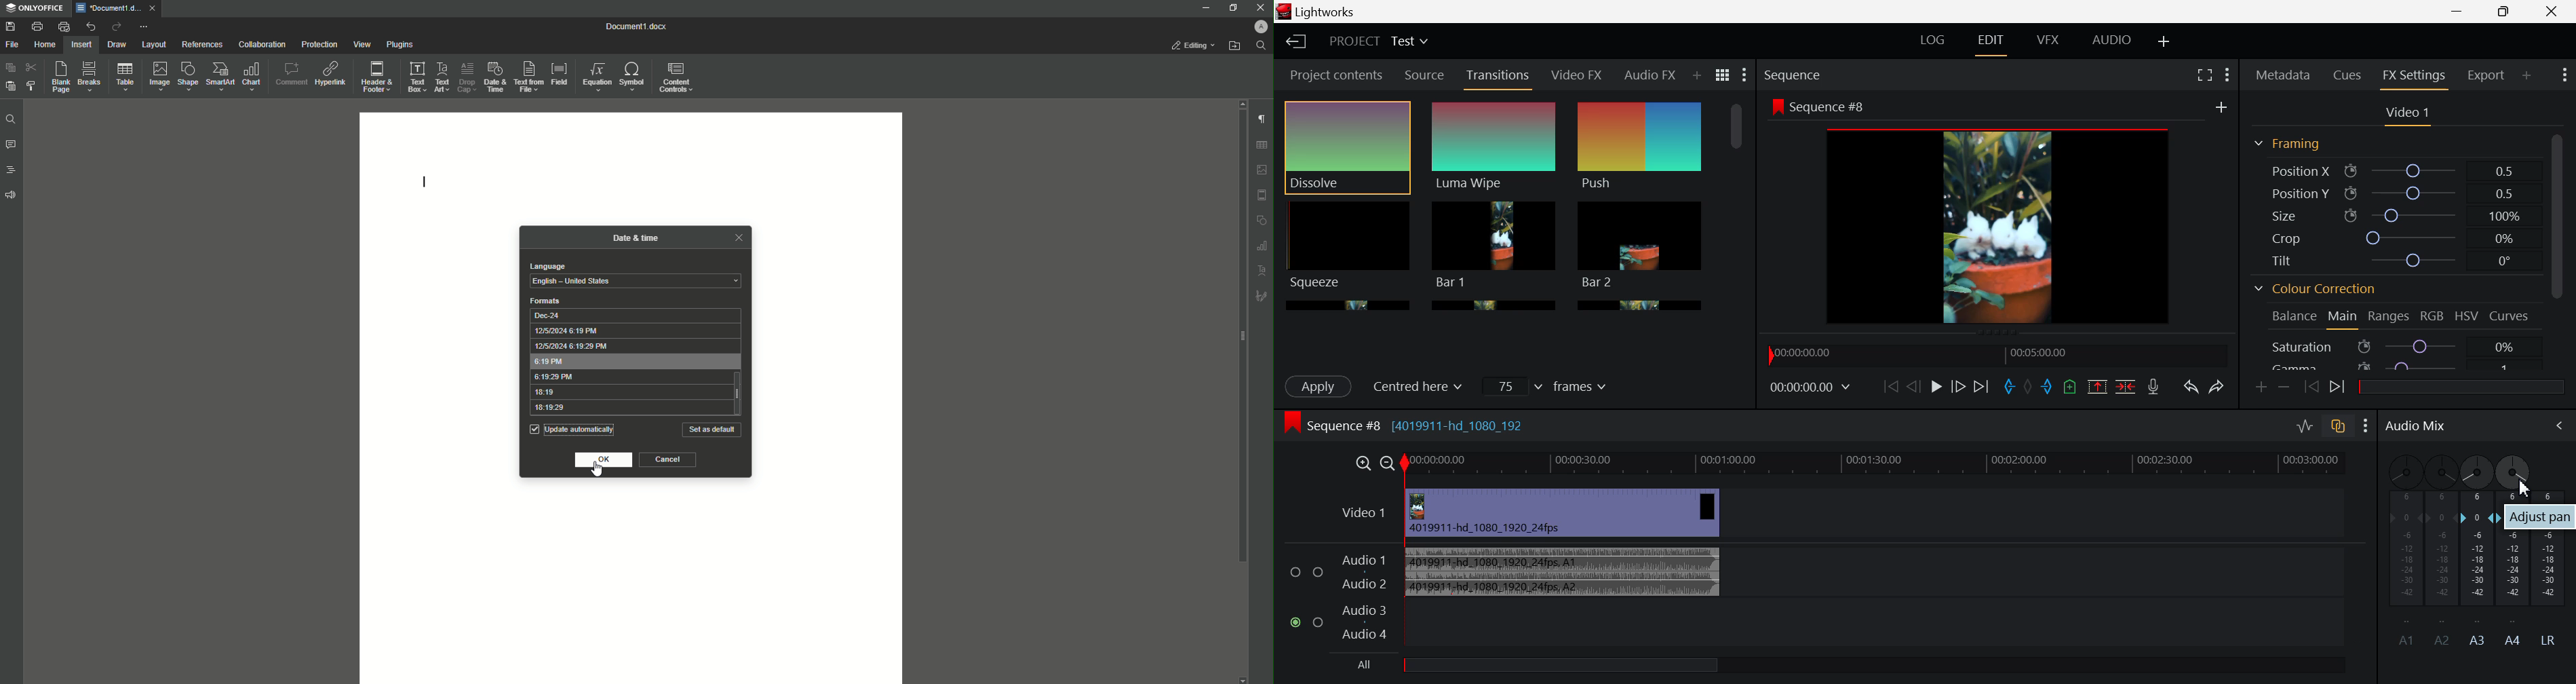  Describe the element at coordinates (546, 301) in the screenshot. I see `formats` at that location.